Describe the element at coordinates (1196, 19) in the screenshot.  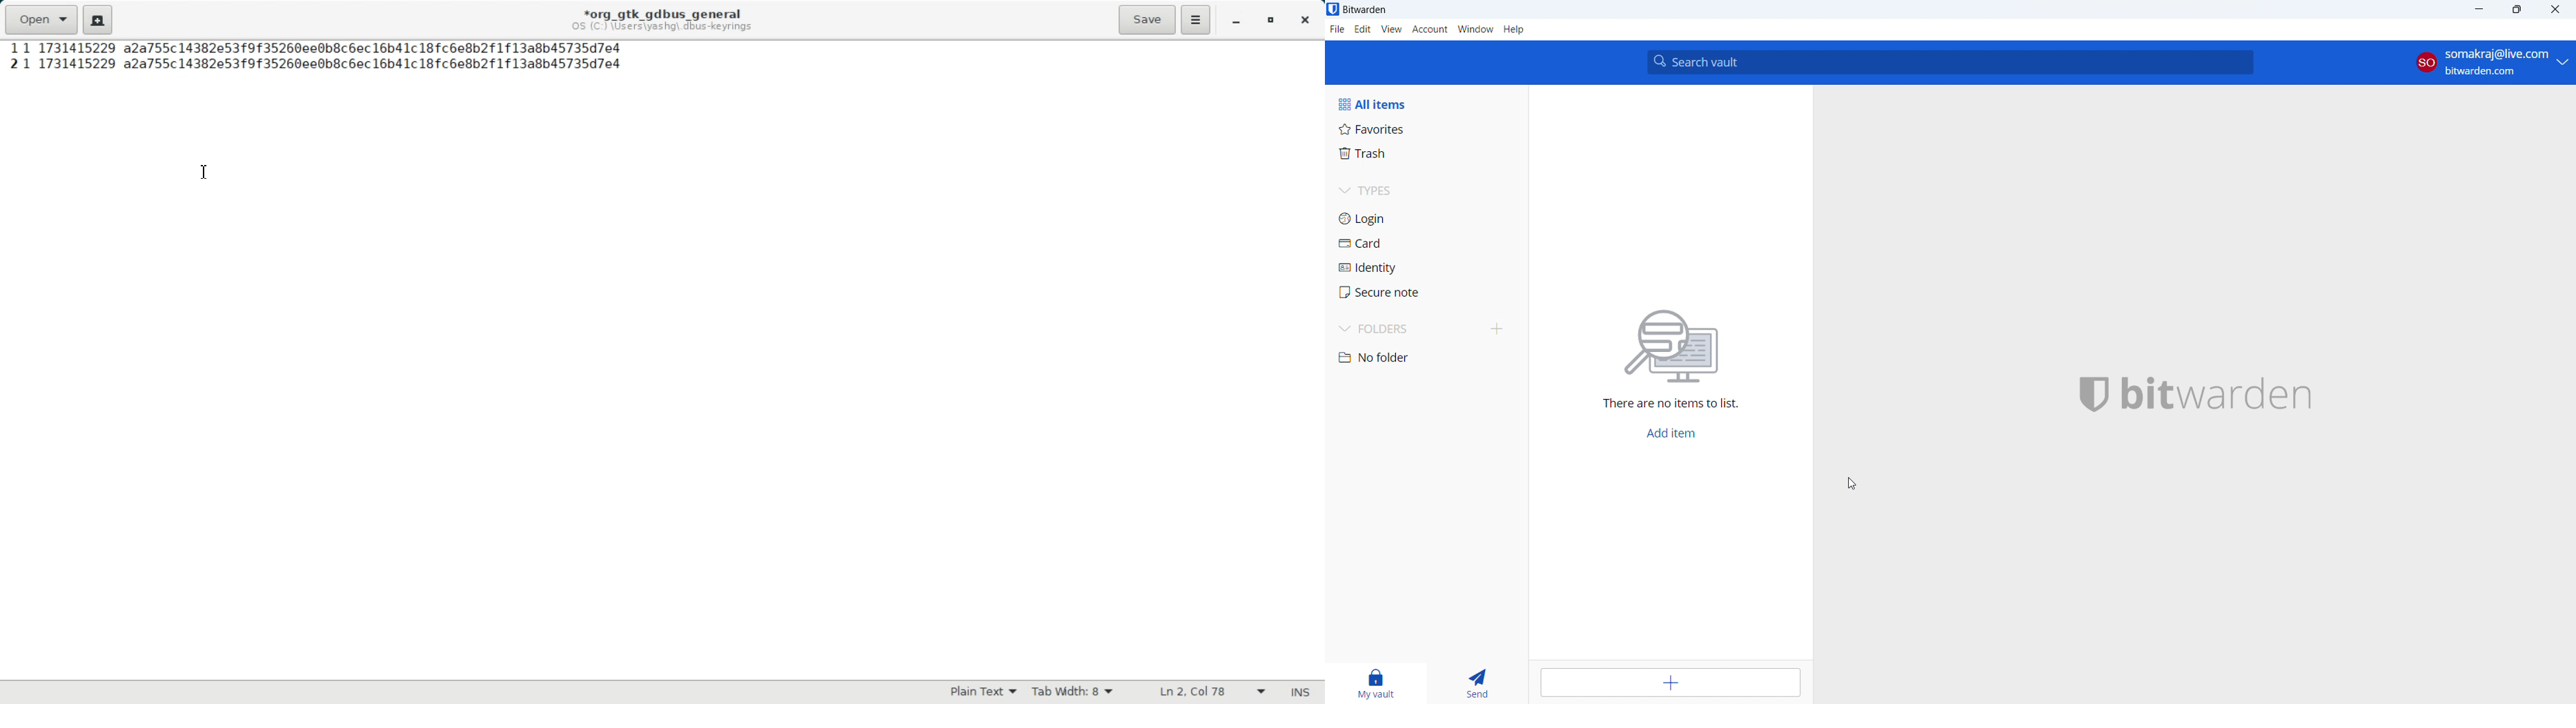
I see `Hamburger Settings` at that location.